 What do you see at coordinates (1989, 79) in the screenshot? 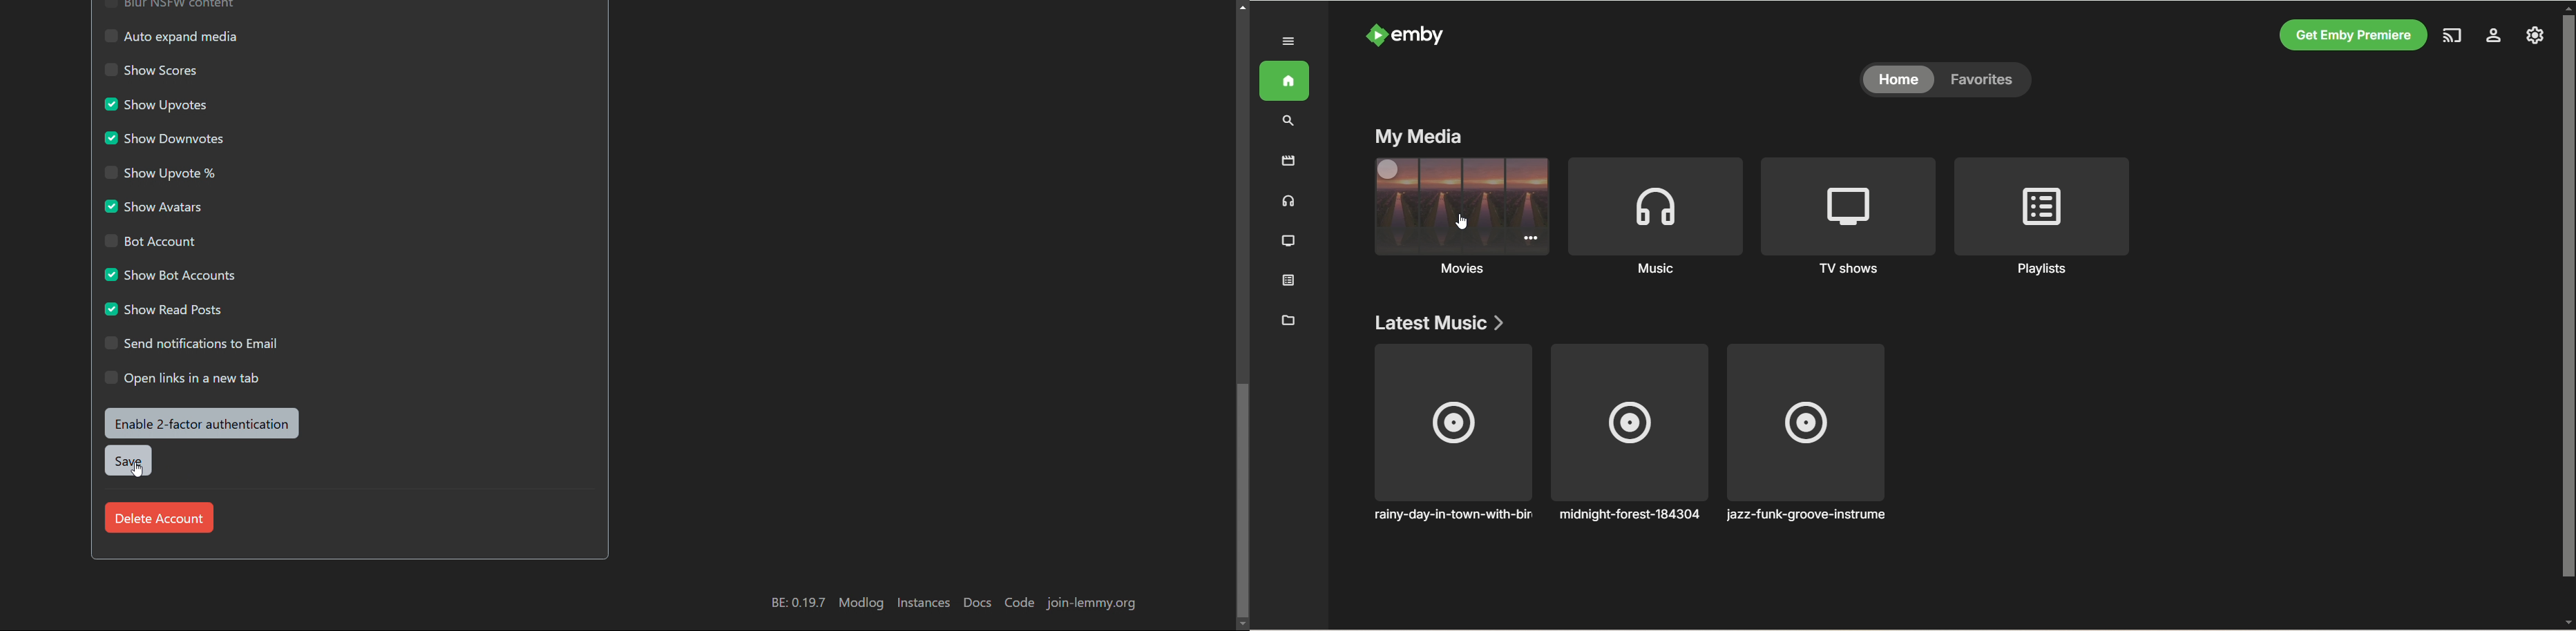
I see `favorites` at bounding box center [1989, 79].